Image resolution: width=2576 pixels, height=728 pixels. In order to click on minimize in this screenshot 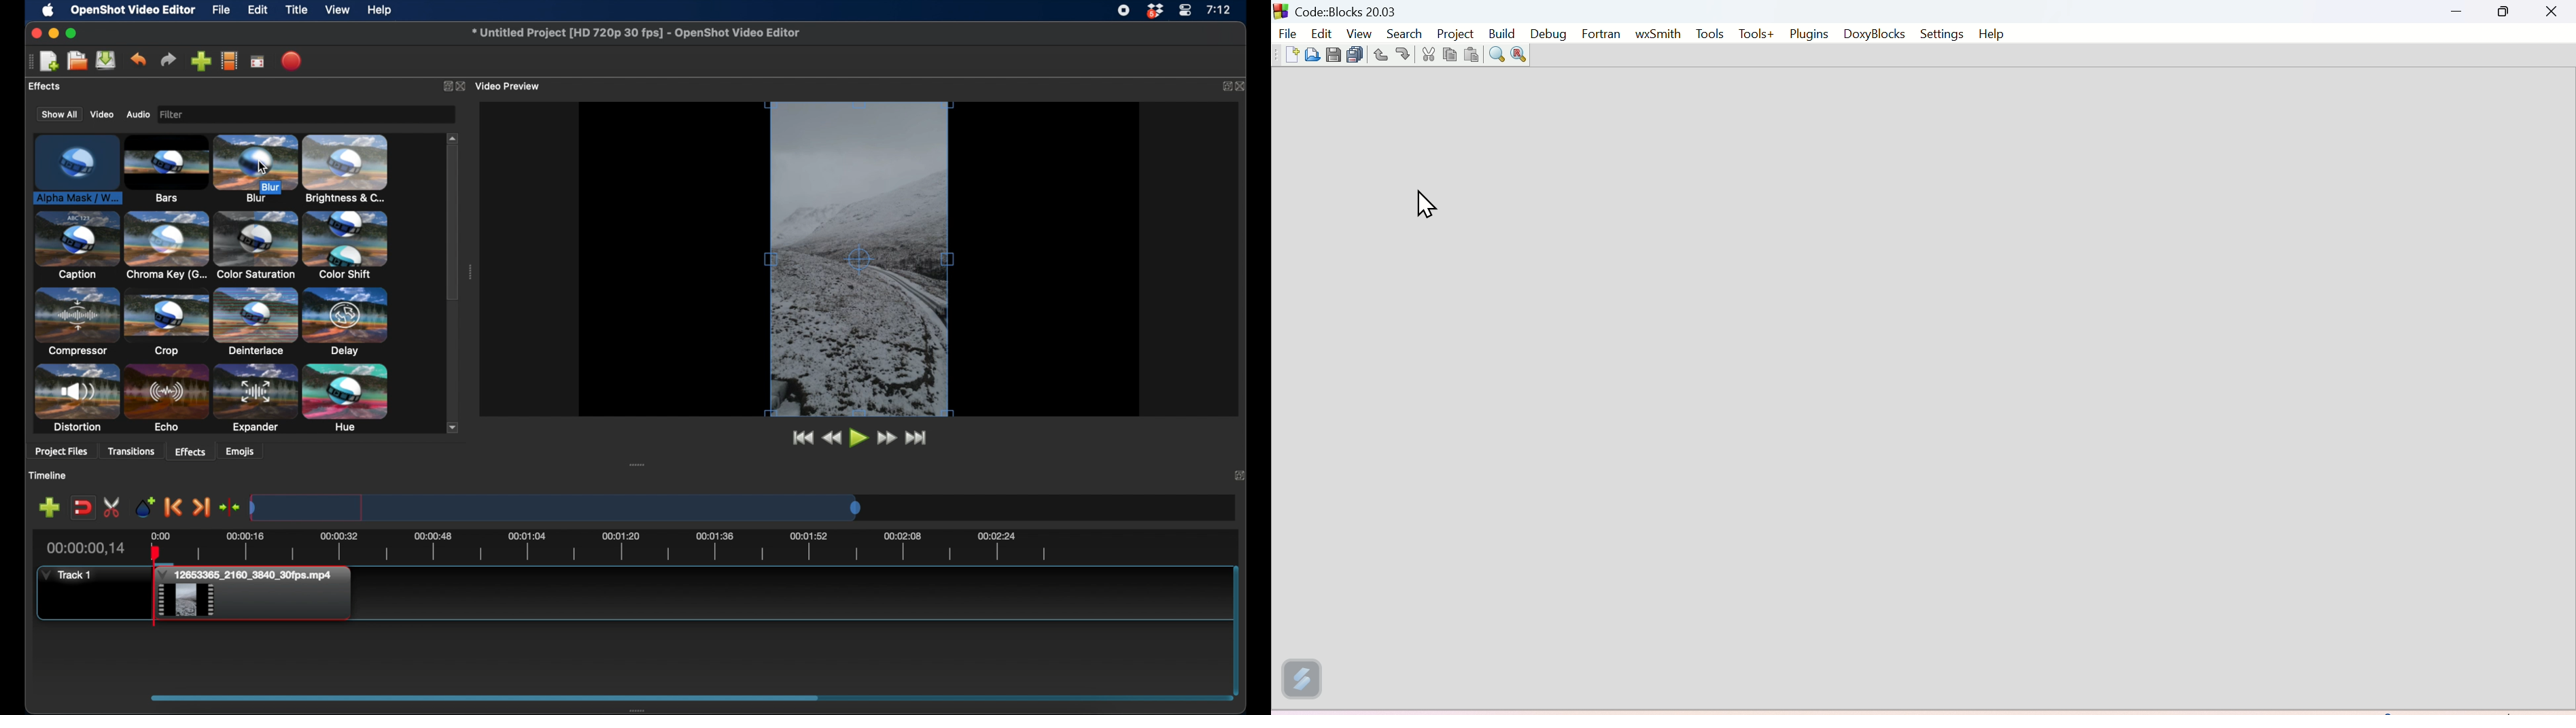, I will do `click(53, 34)`.